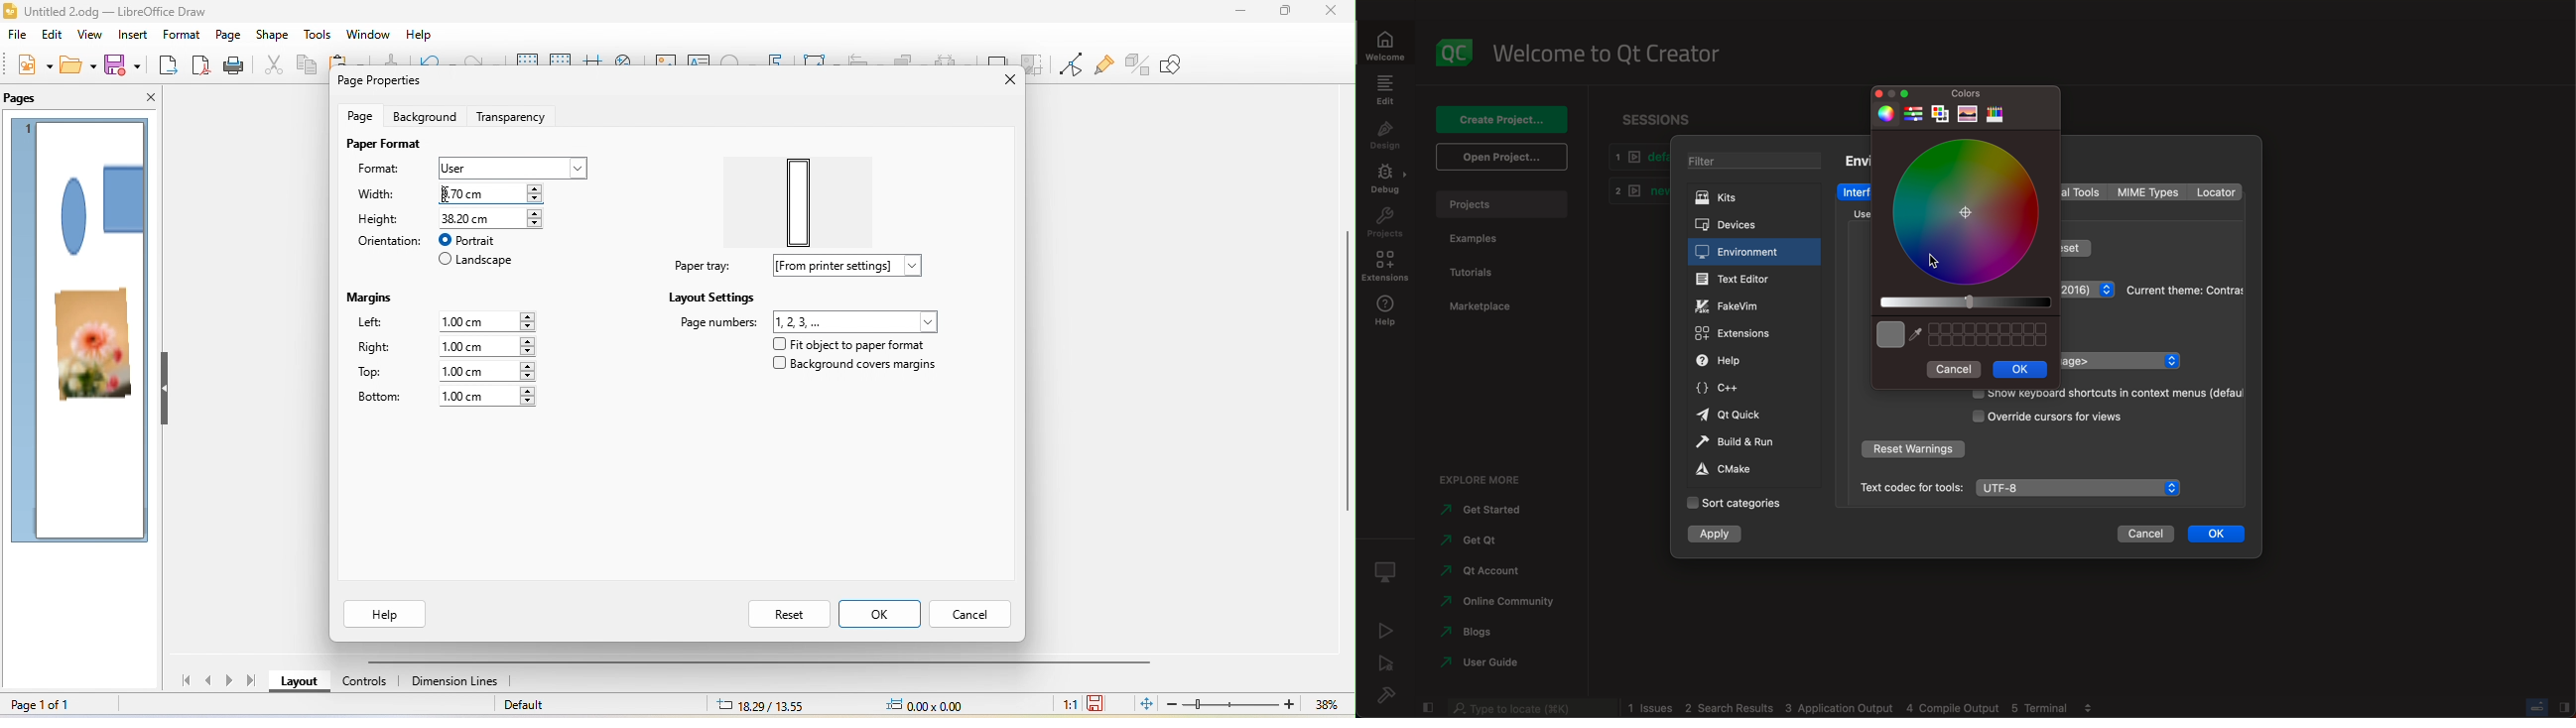 The image size is (2576, 728). What do you see at coordinates (146, 98) in the screenshot?
I see `close` at bounding box center [146, 98].